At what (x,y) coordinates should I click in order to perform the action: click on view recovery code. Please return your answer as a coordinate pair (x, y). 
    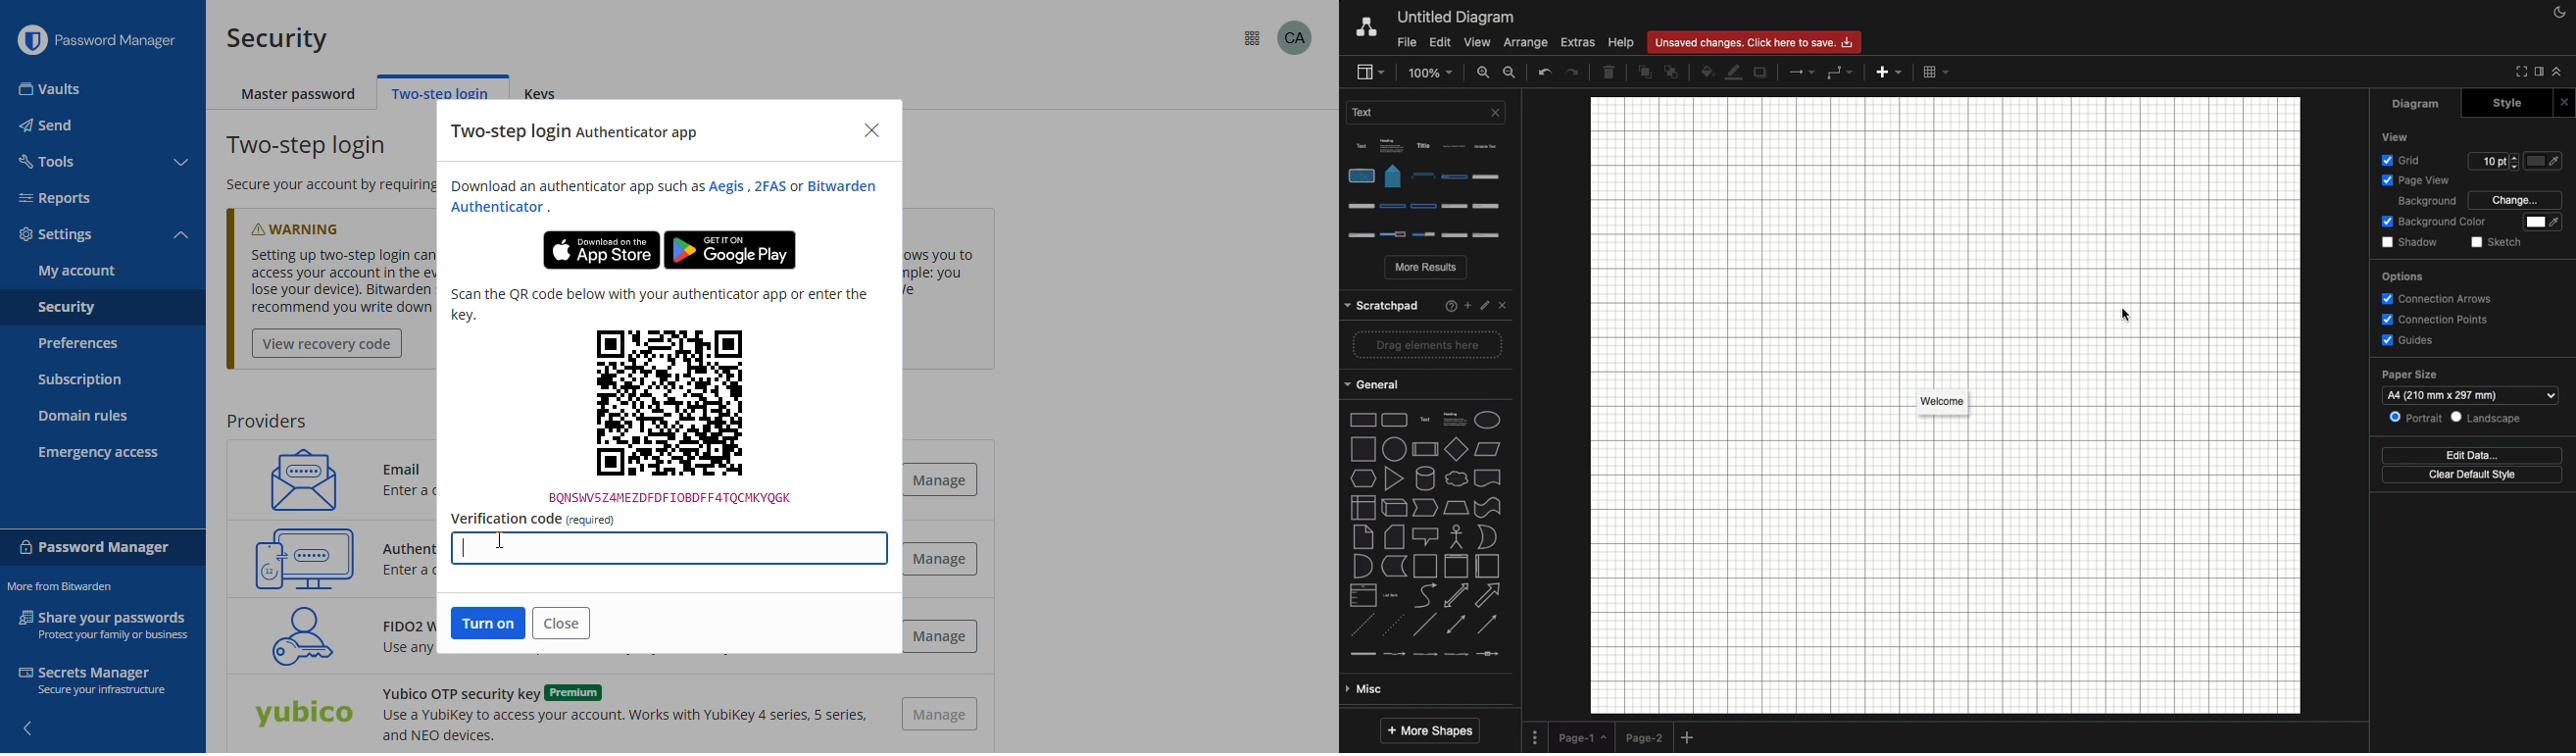
    Looking at the image, I should click on (327, 344).